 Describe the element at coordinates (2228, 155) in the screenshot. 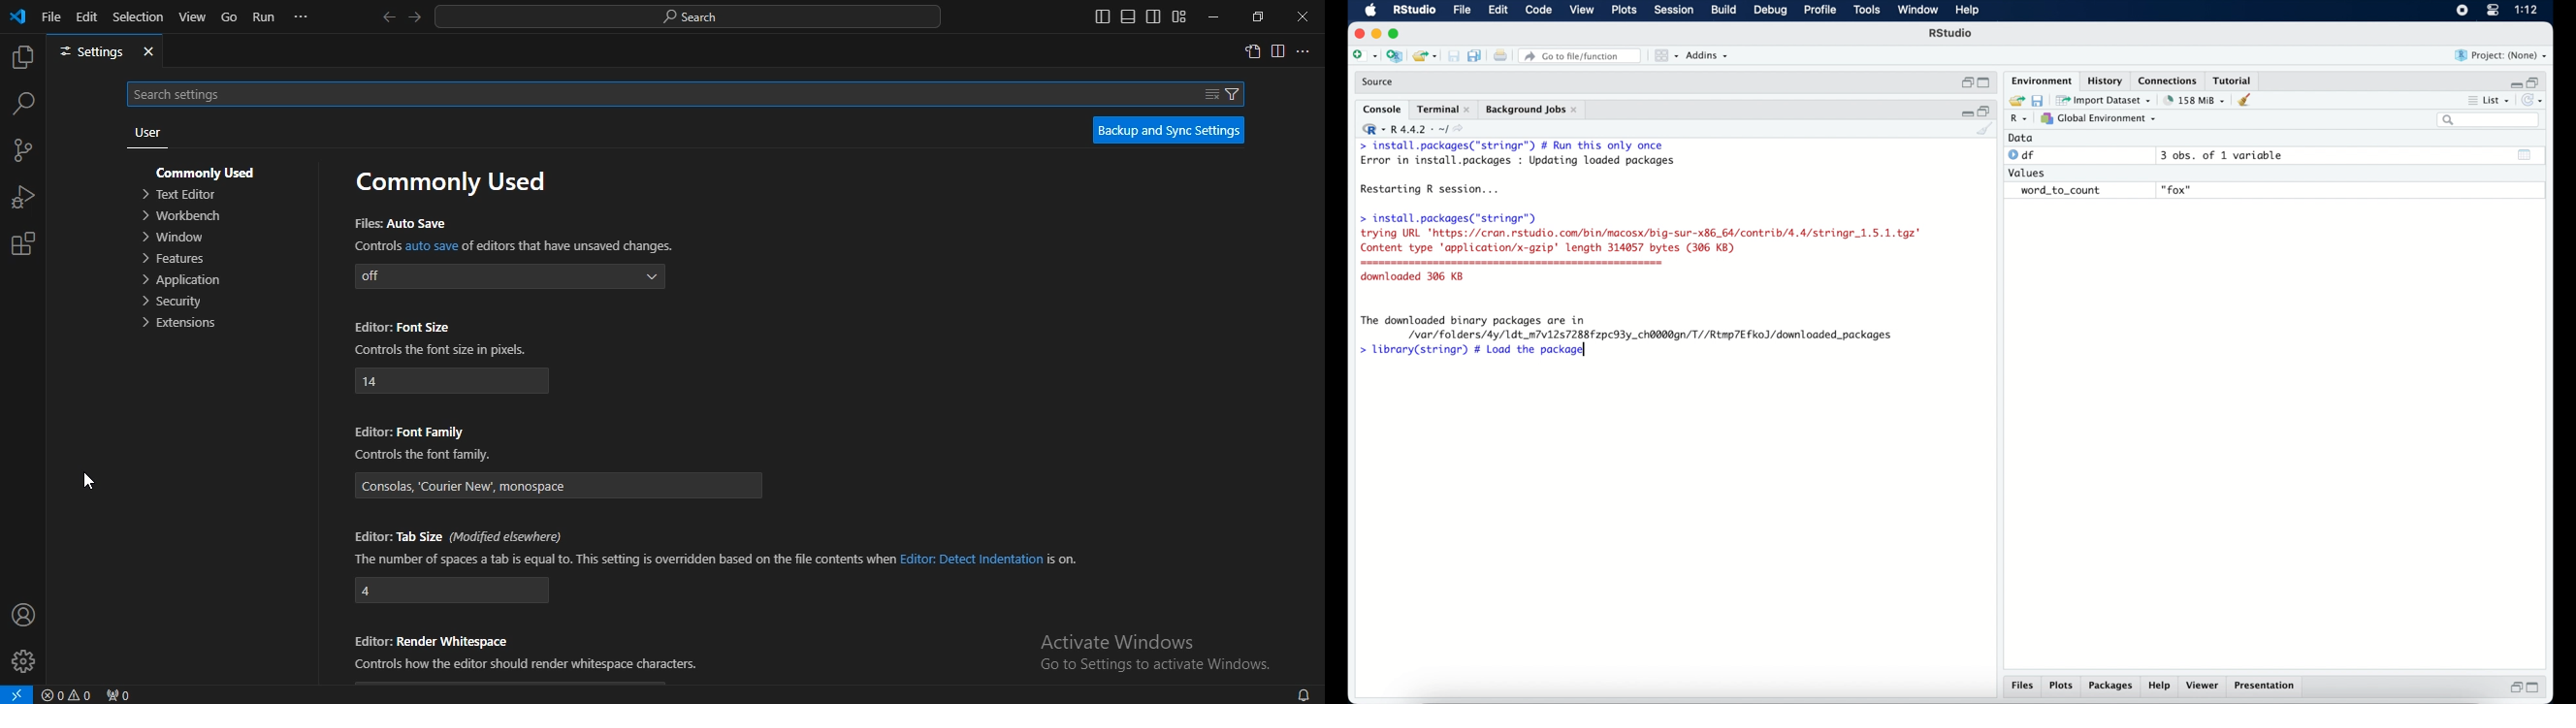

I see `3 obs, of 1 variable` at that location.